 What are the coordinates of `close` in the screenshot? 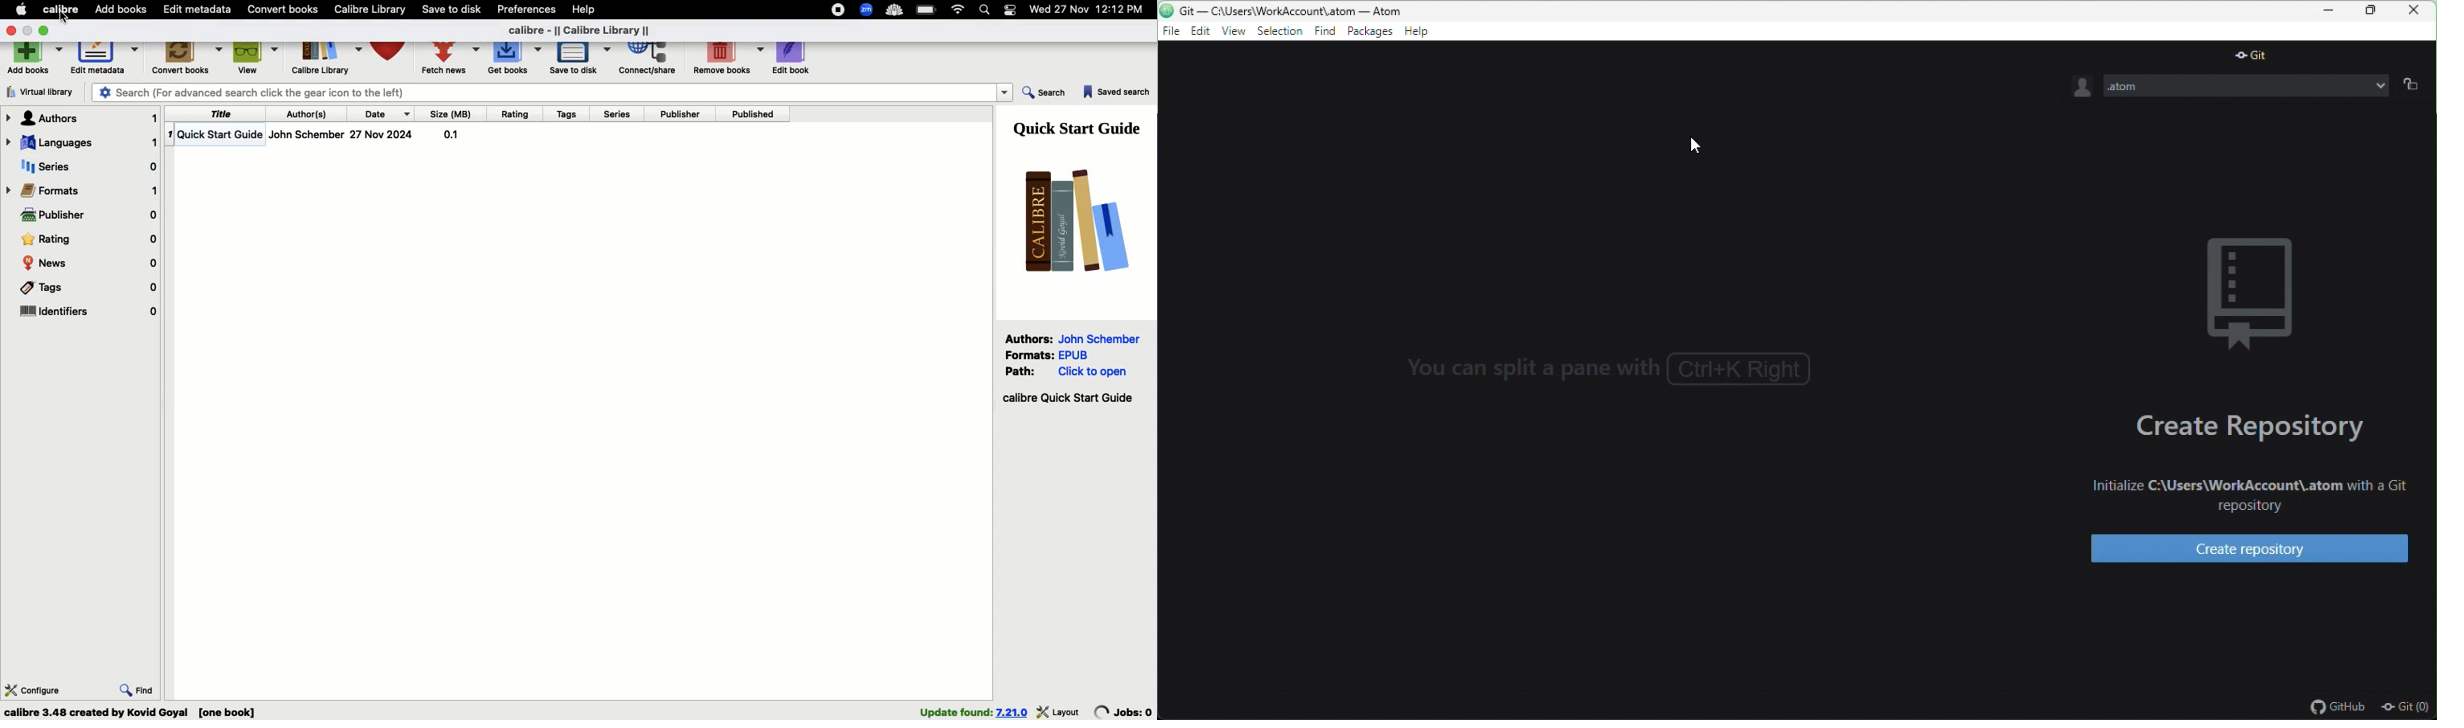 It's located at (2417, 11).